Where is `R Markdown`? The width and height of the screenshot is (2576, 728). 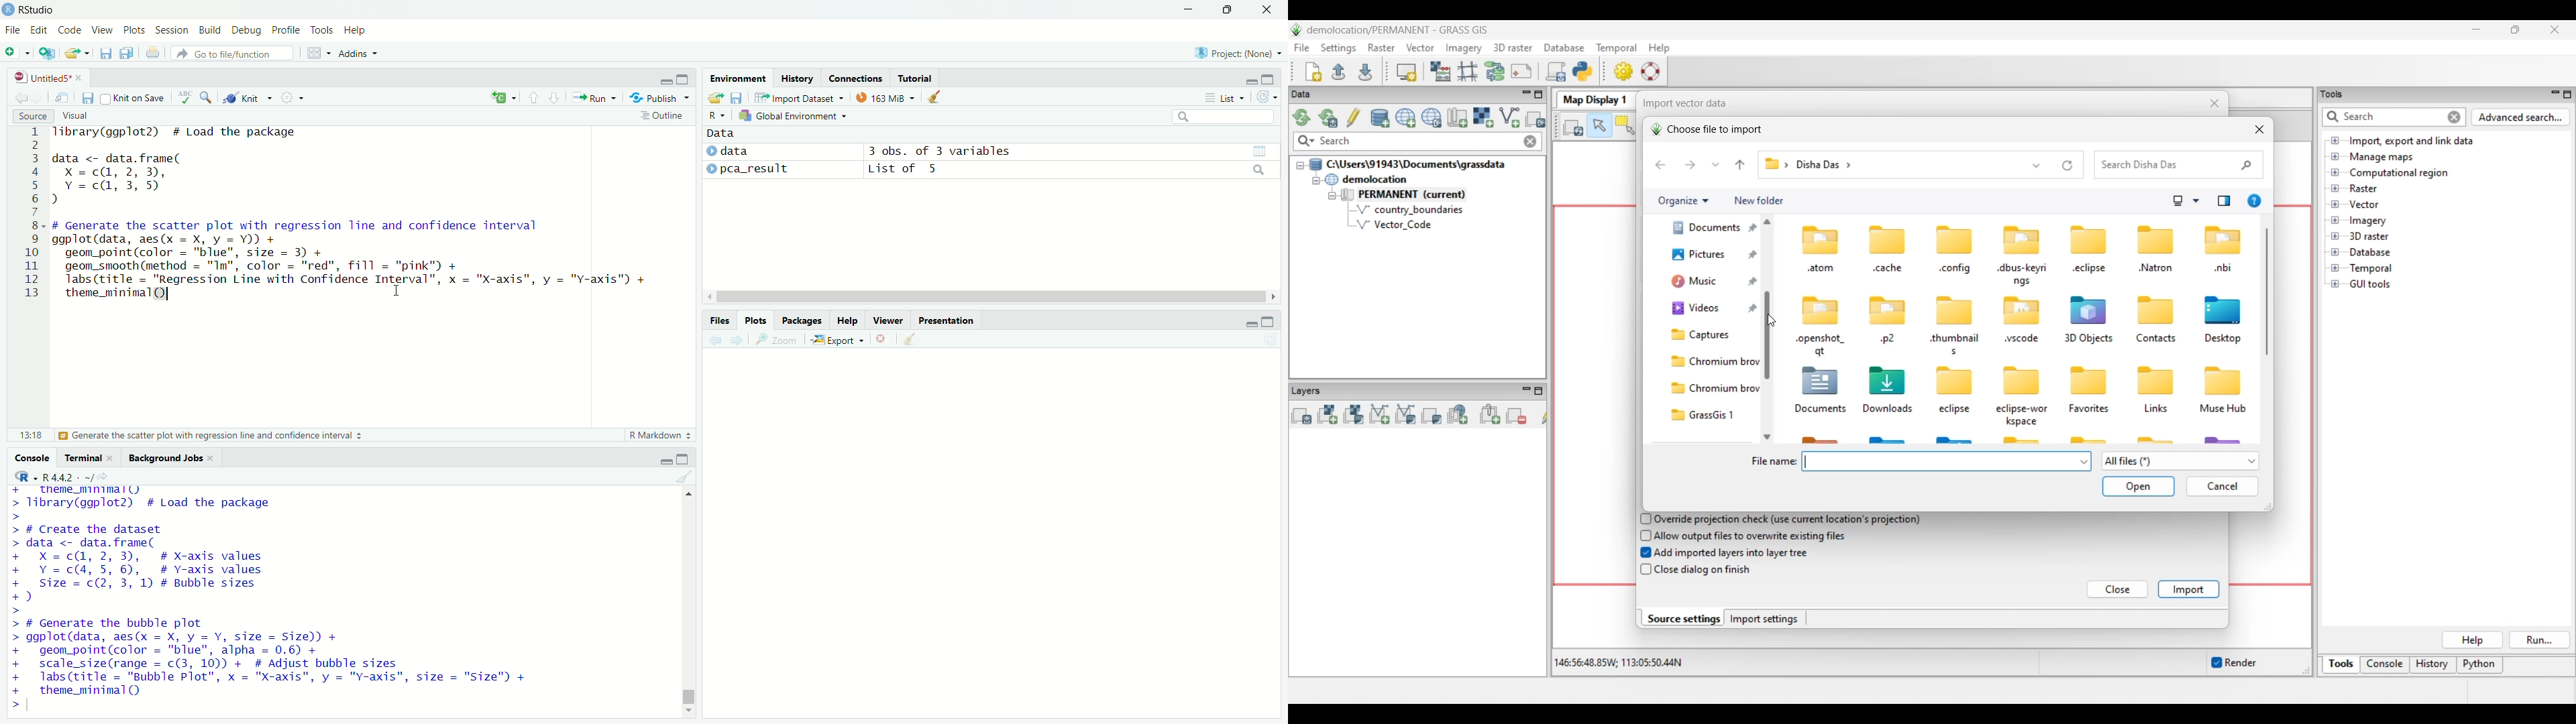 R Markdown is located at coordinates (659, 435).